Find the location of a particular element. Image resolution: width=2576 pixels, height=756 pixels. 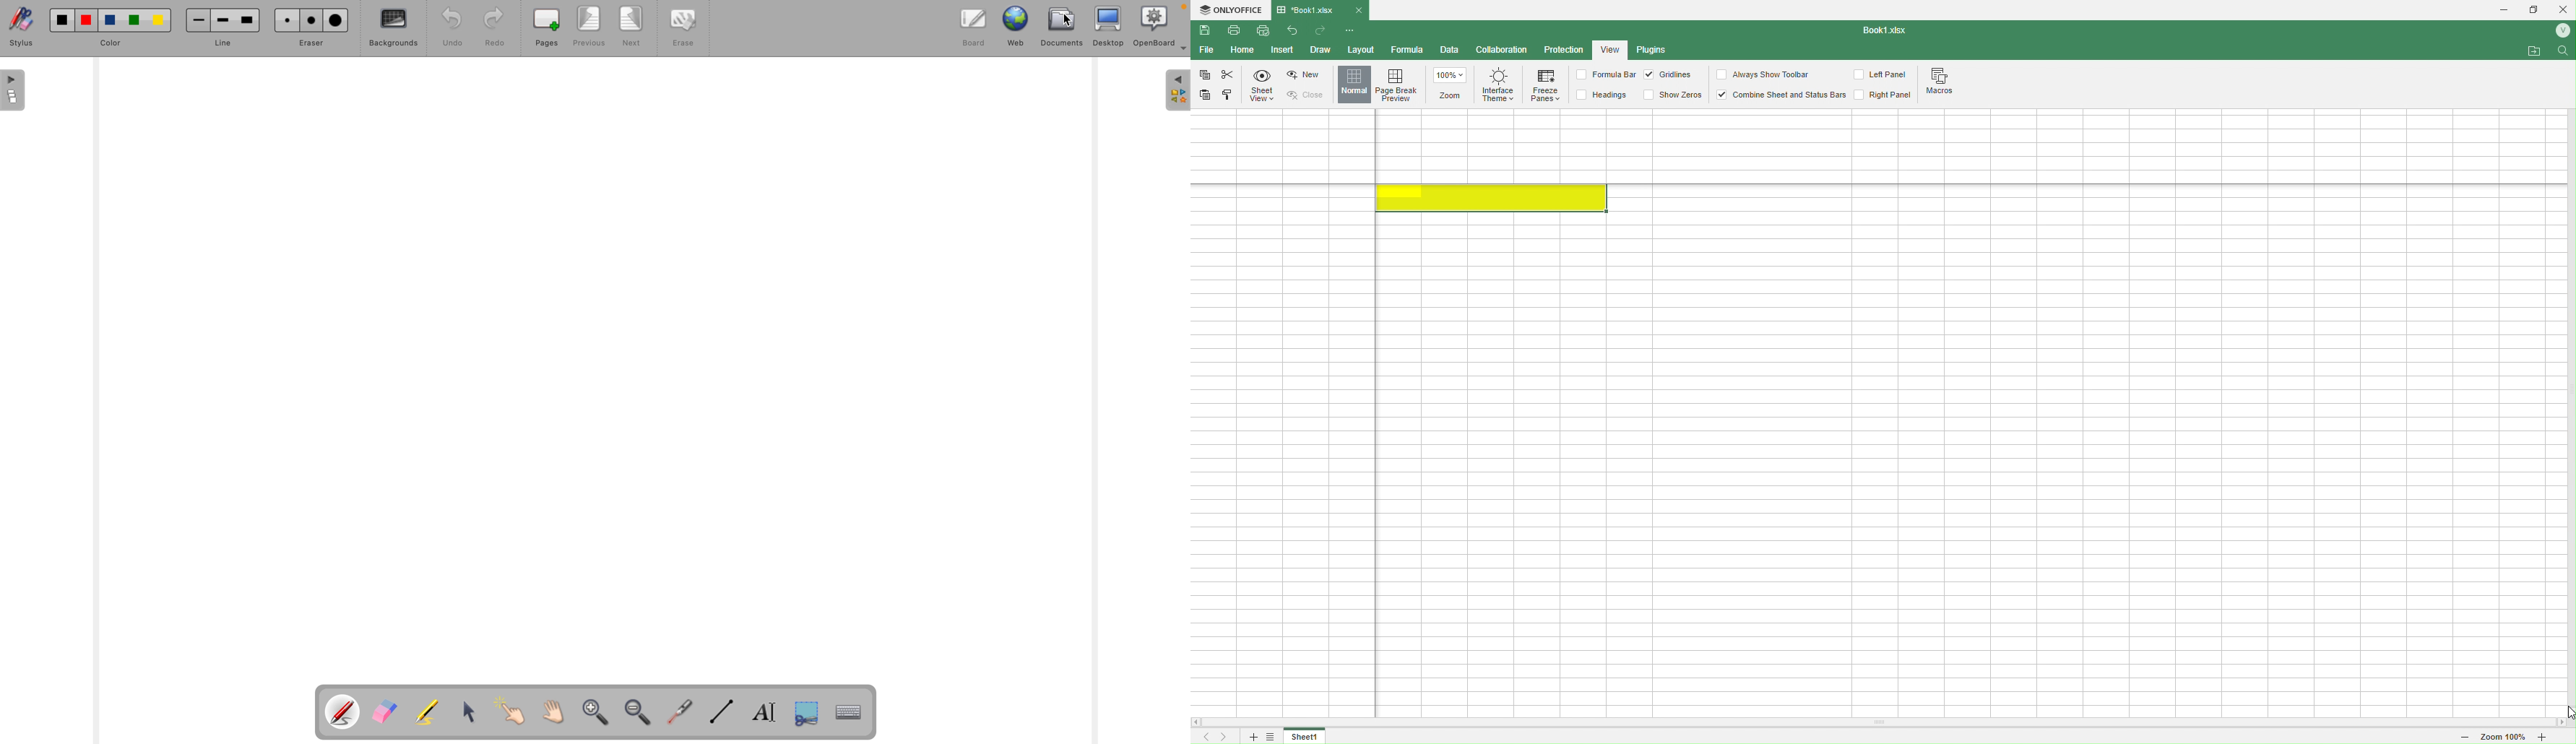

Undo is located at coordinates (1295, 33).